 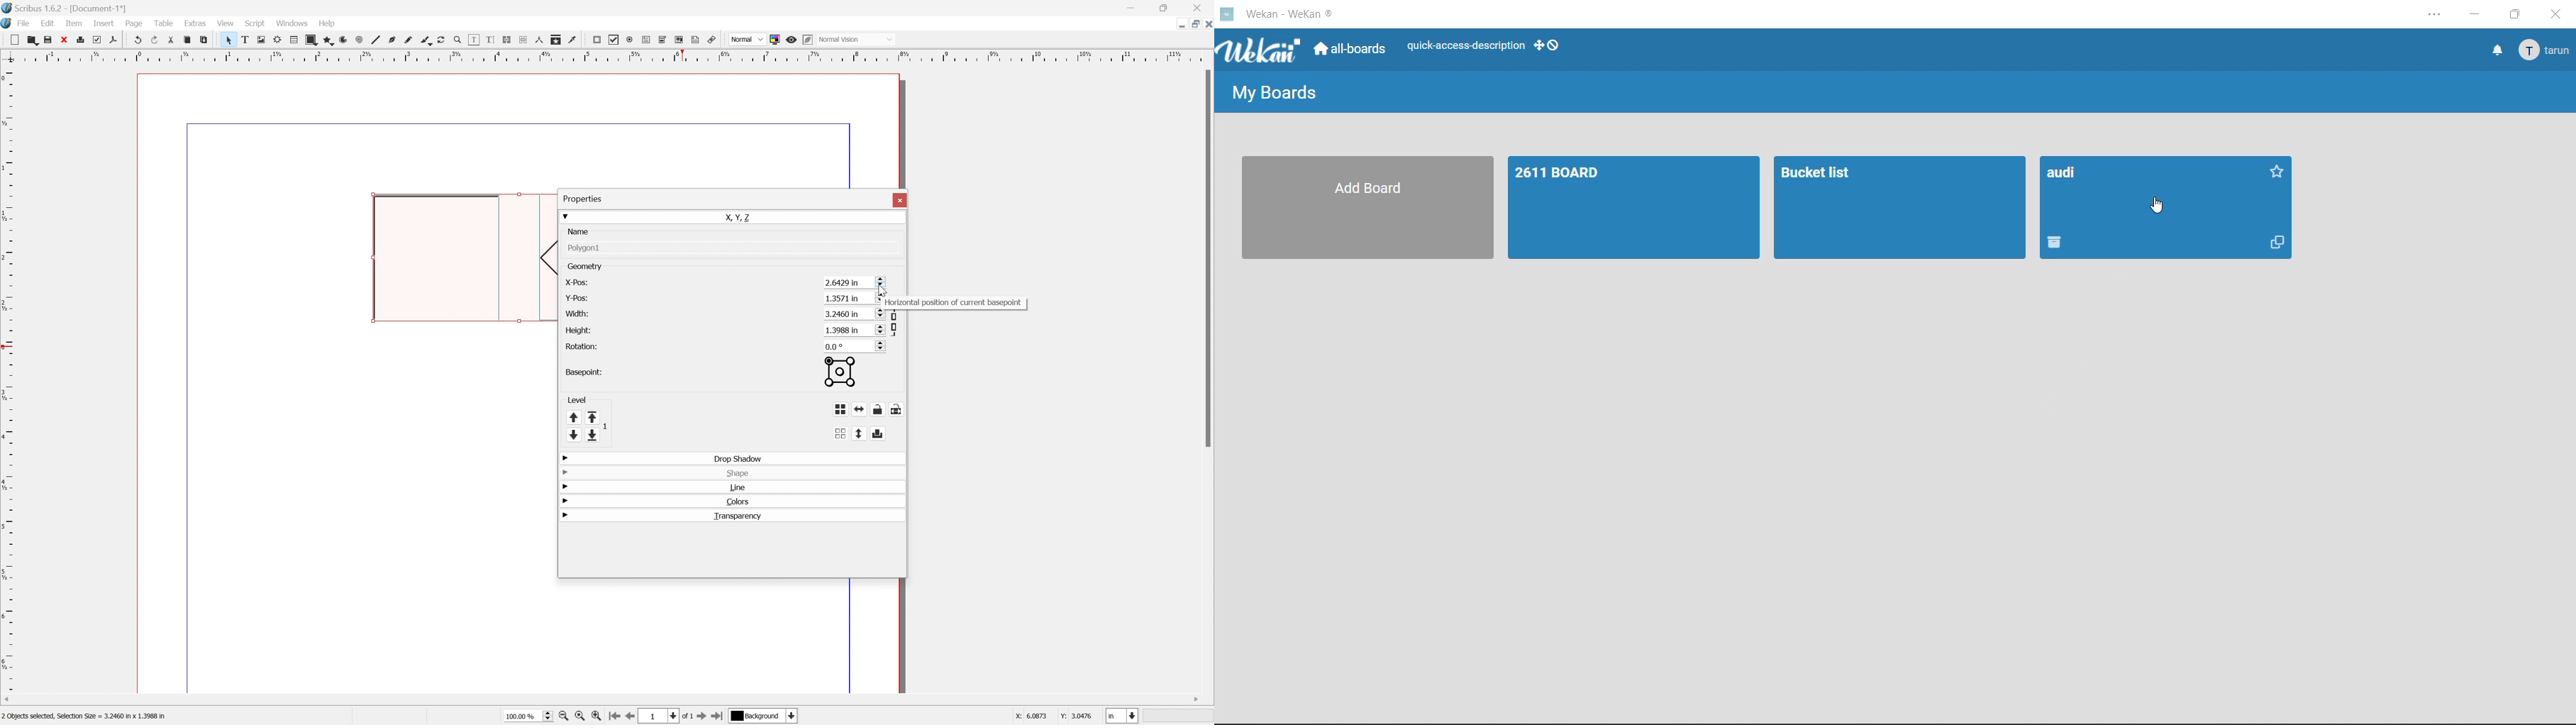 I want to click on flip vertically, so click(x=861, y=434).